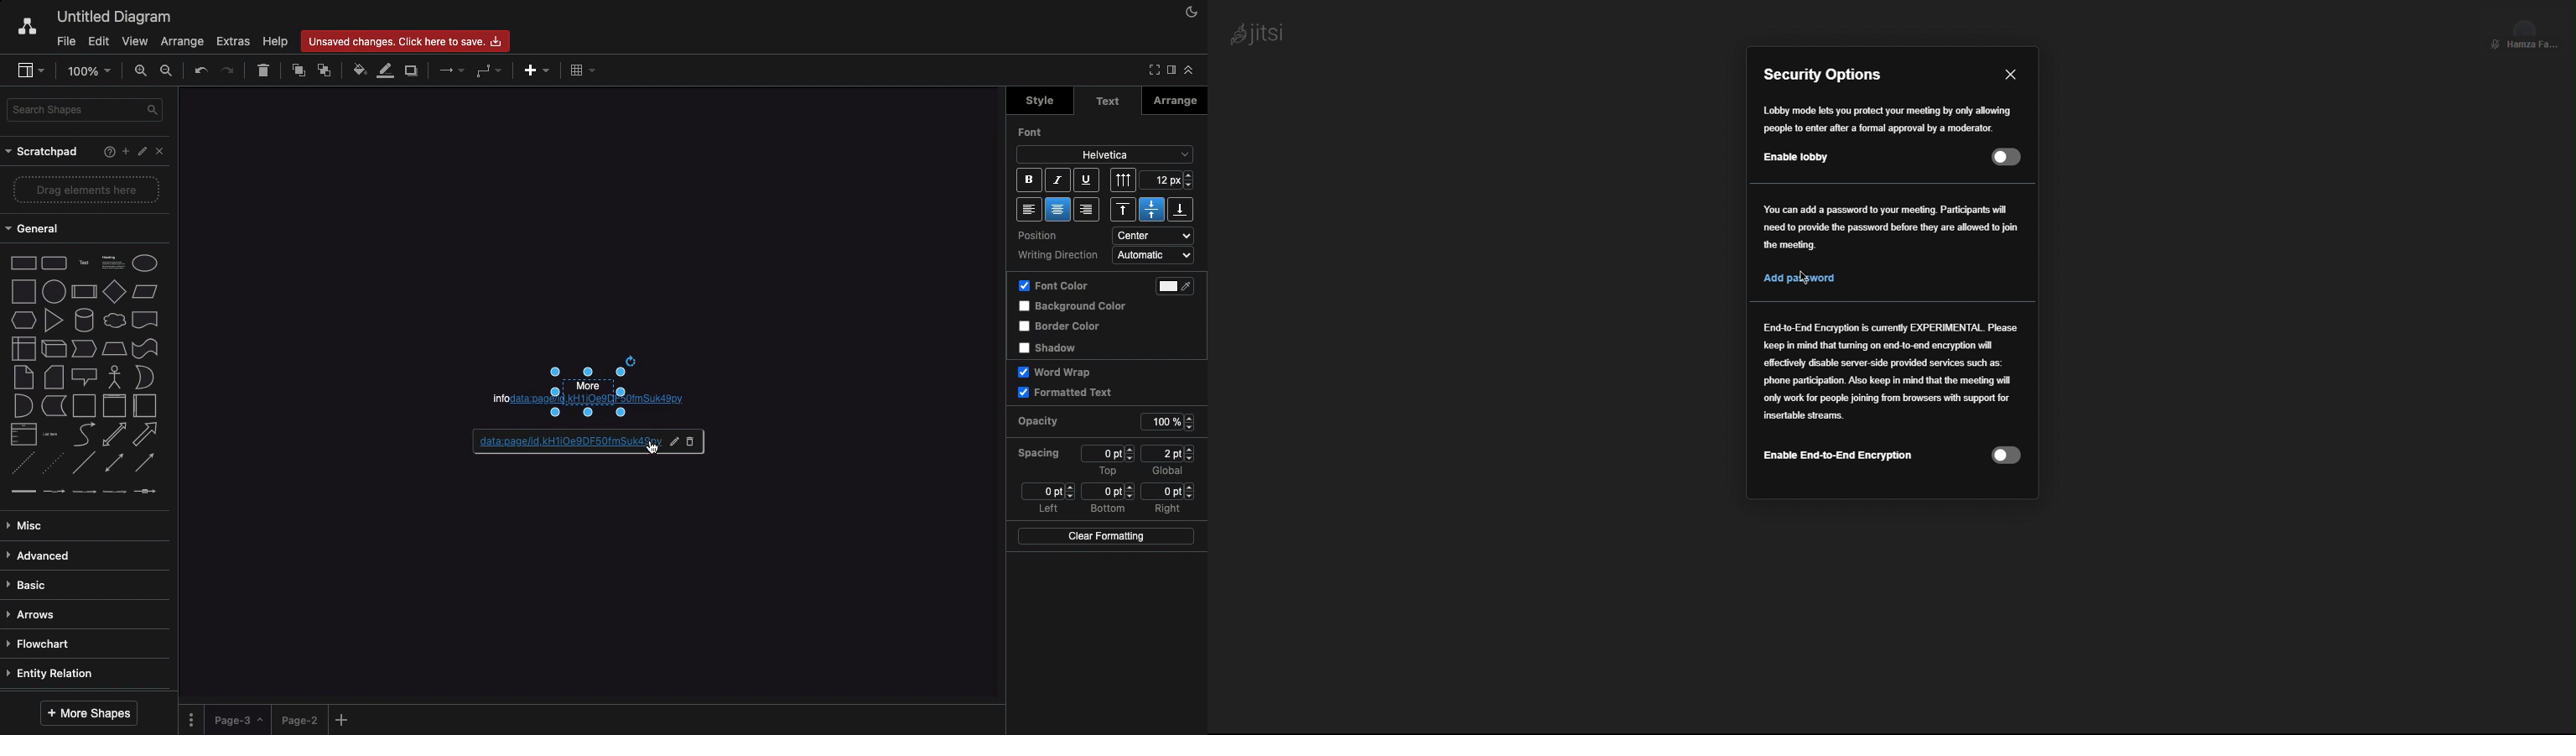 This screenshot has height=756, width=2576. What do you see at coordinates (145, 263) in the screenshot?
I see `Ellipse` at bounding box center [145, 263].